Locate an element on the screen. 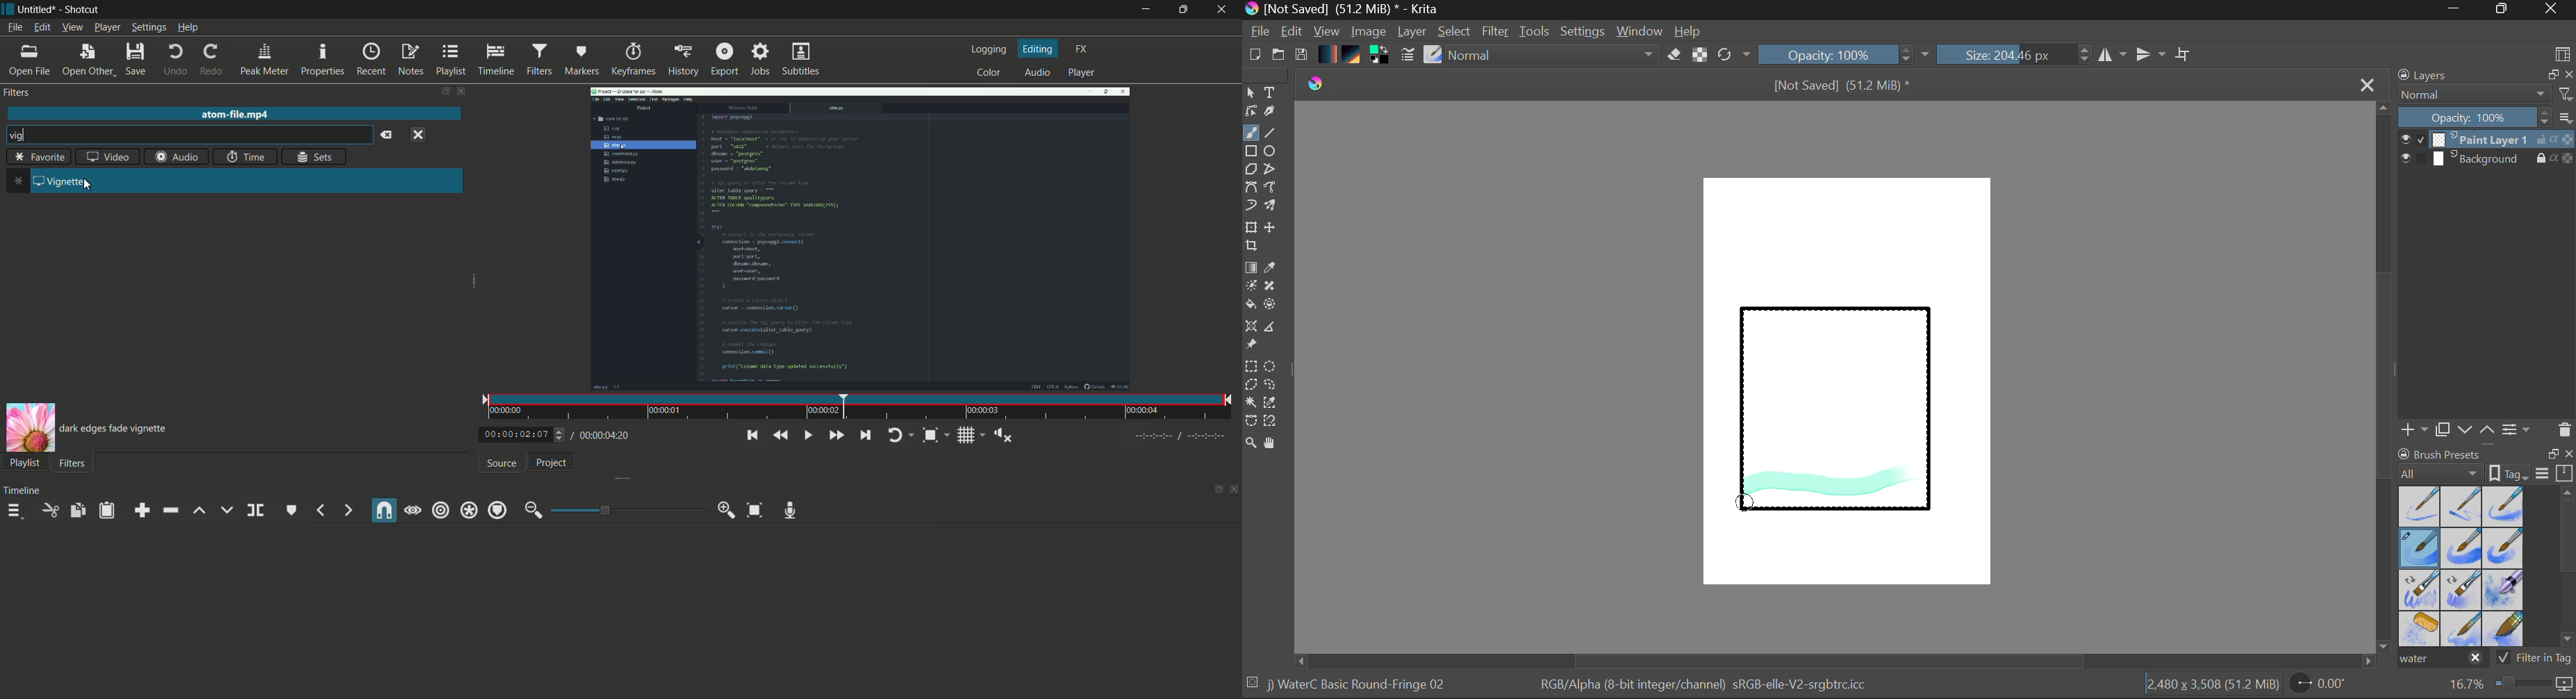  close timeline is located at coordinates (1235, 491).